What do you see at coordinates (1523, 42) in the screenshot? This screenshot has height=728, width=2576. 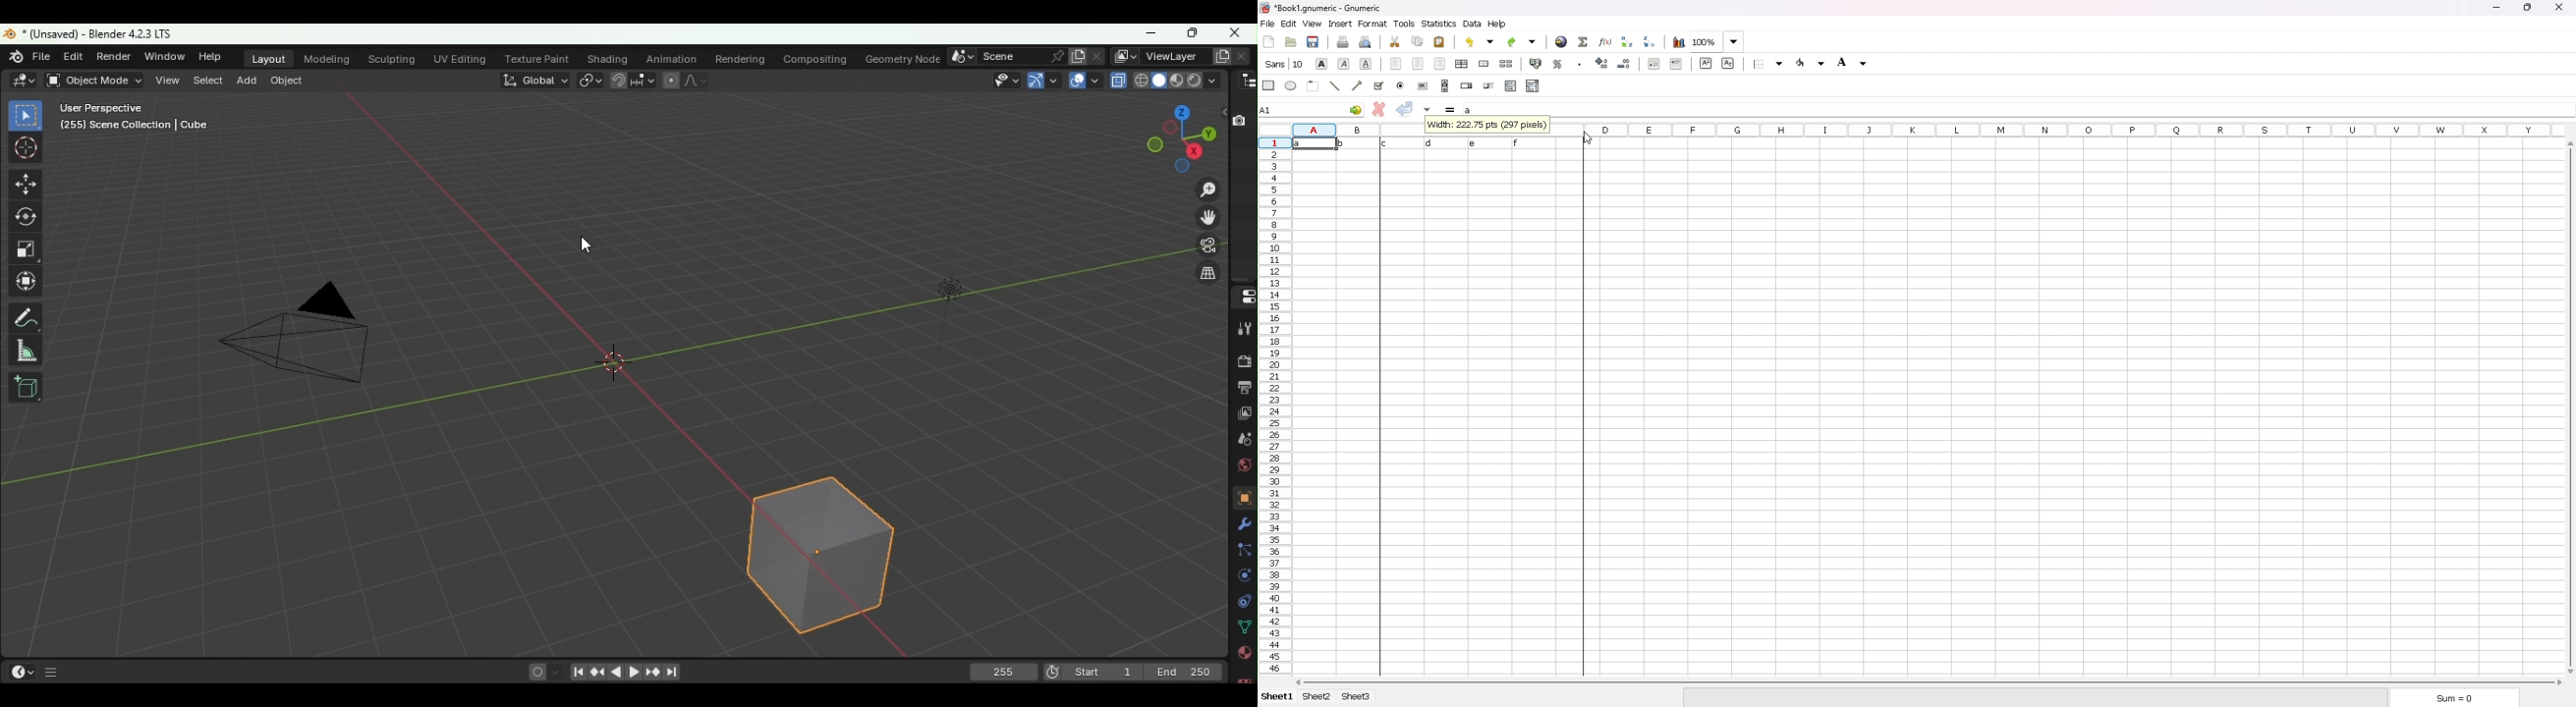 I see `redo` at bounding box center [1523, 42].